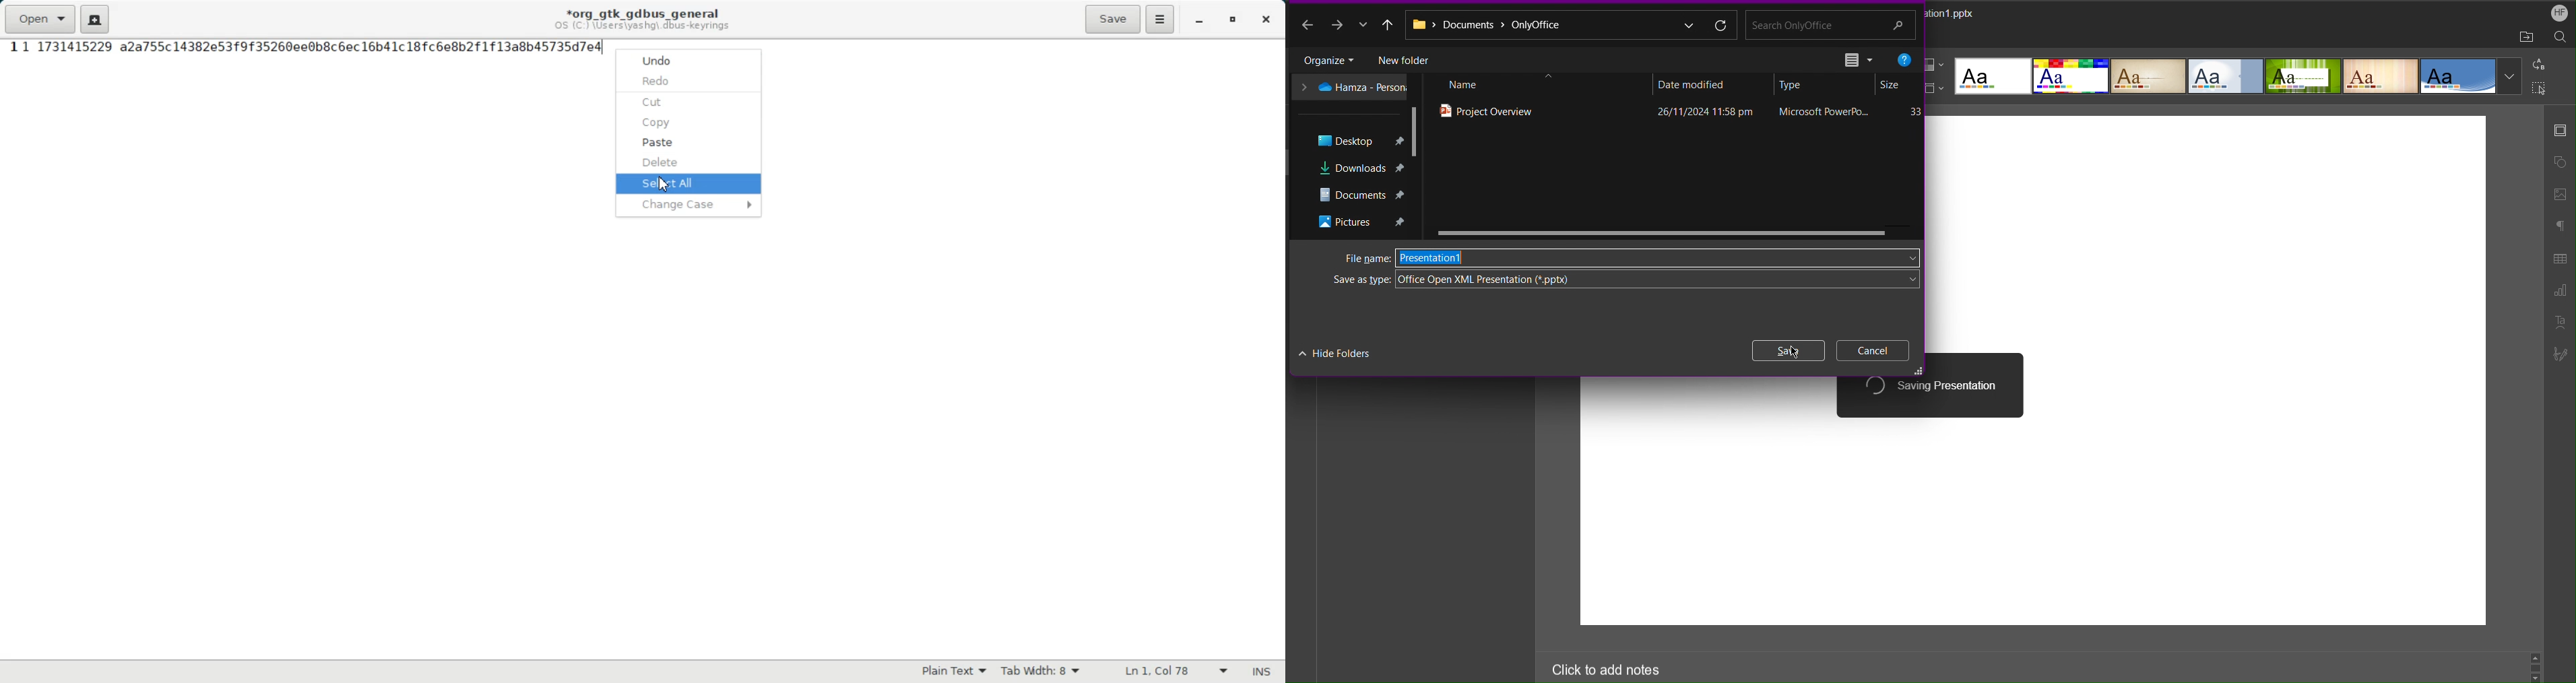 The width and height of the screenshot is (2576, 700). Describe the element at coordinates (1265, 20) in the screenshot. I see `Close` at that location.